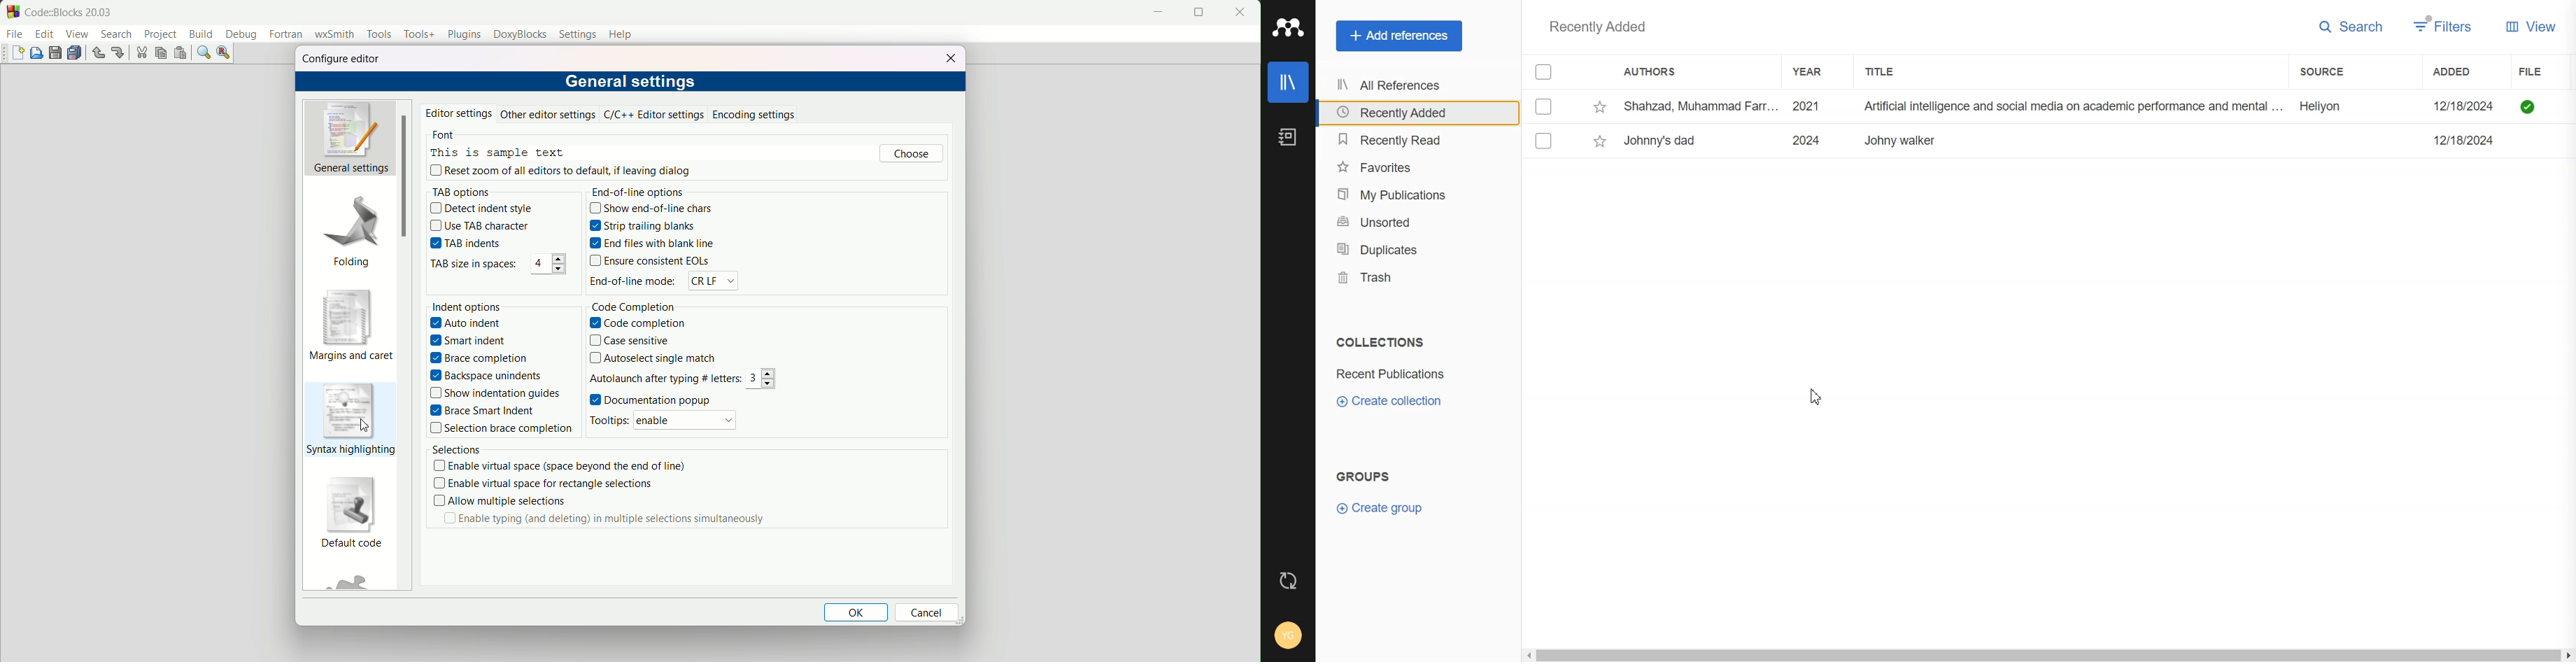  I want to click on numbers, so click(763, 379).